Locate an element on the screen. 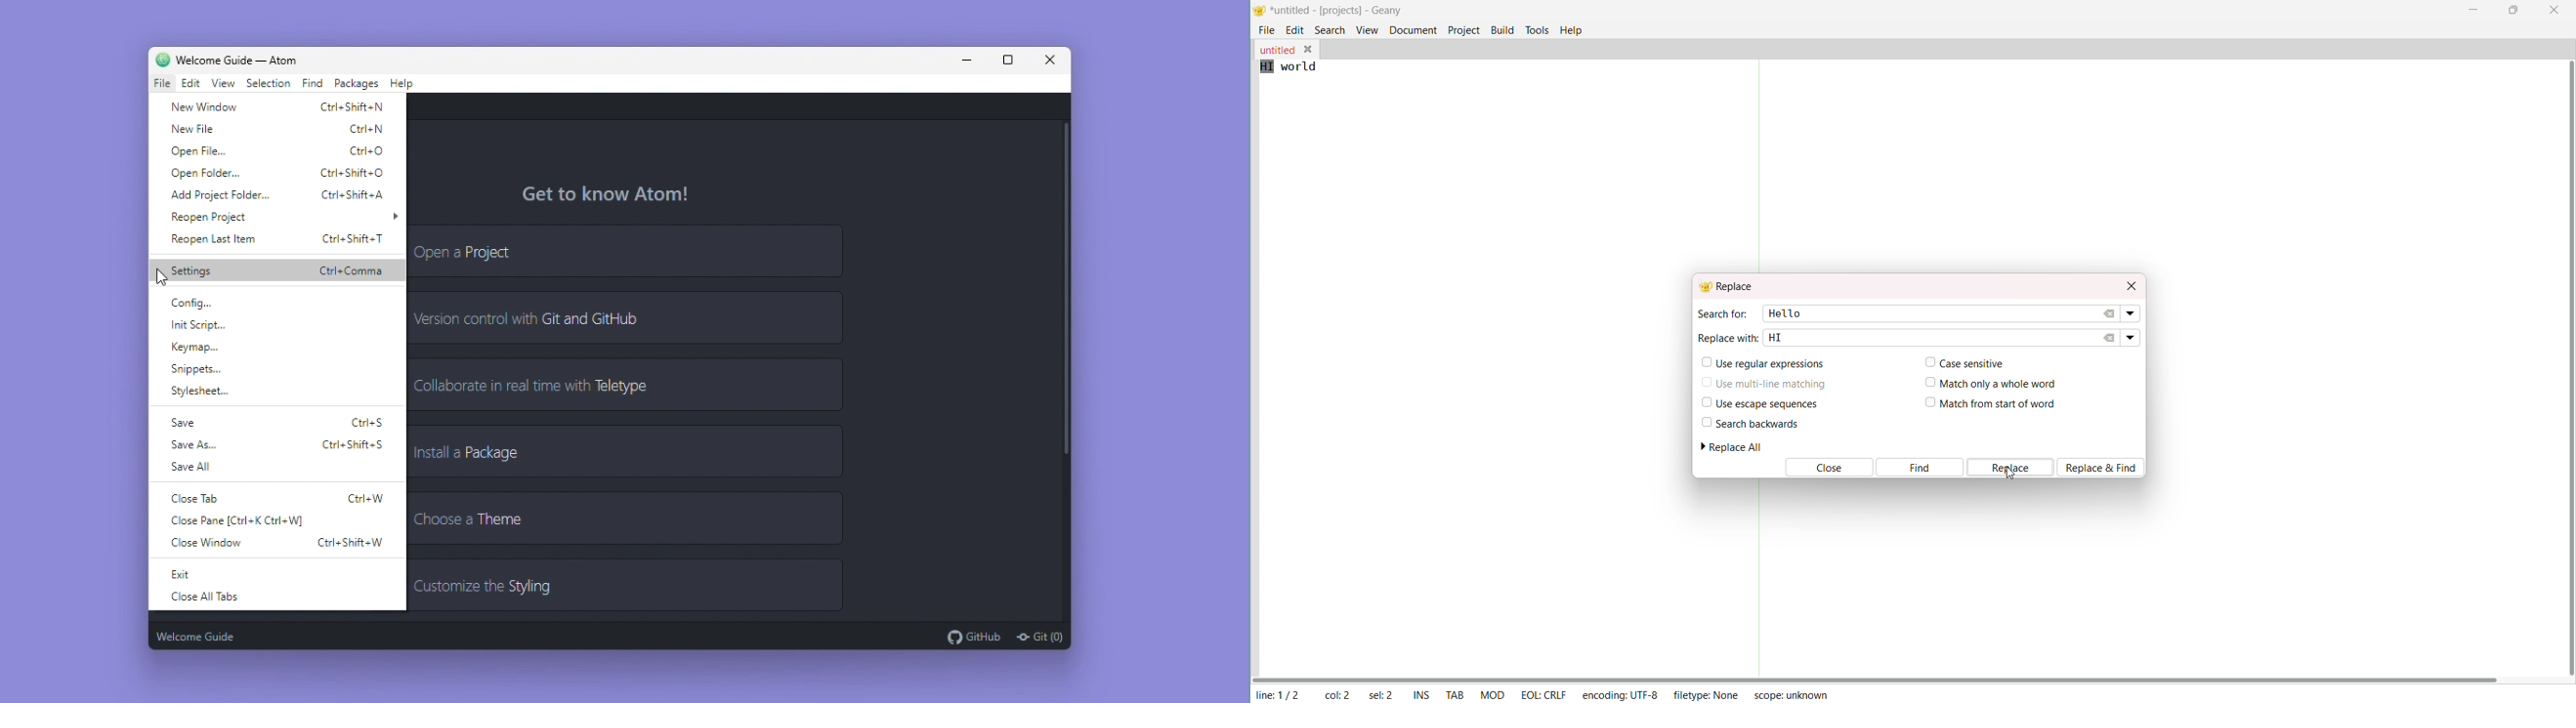  Find is located at coordinates (314, 82).